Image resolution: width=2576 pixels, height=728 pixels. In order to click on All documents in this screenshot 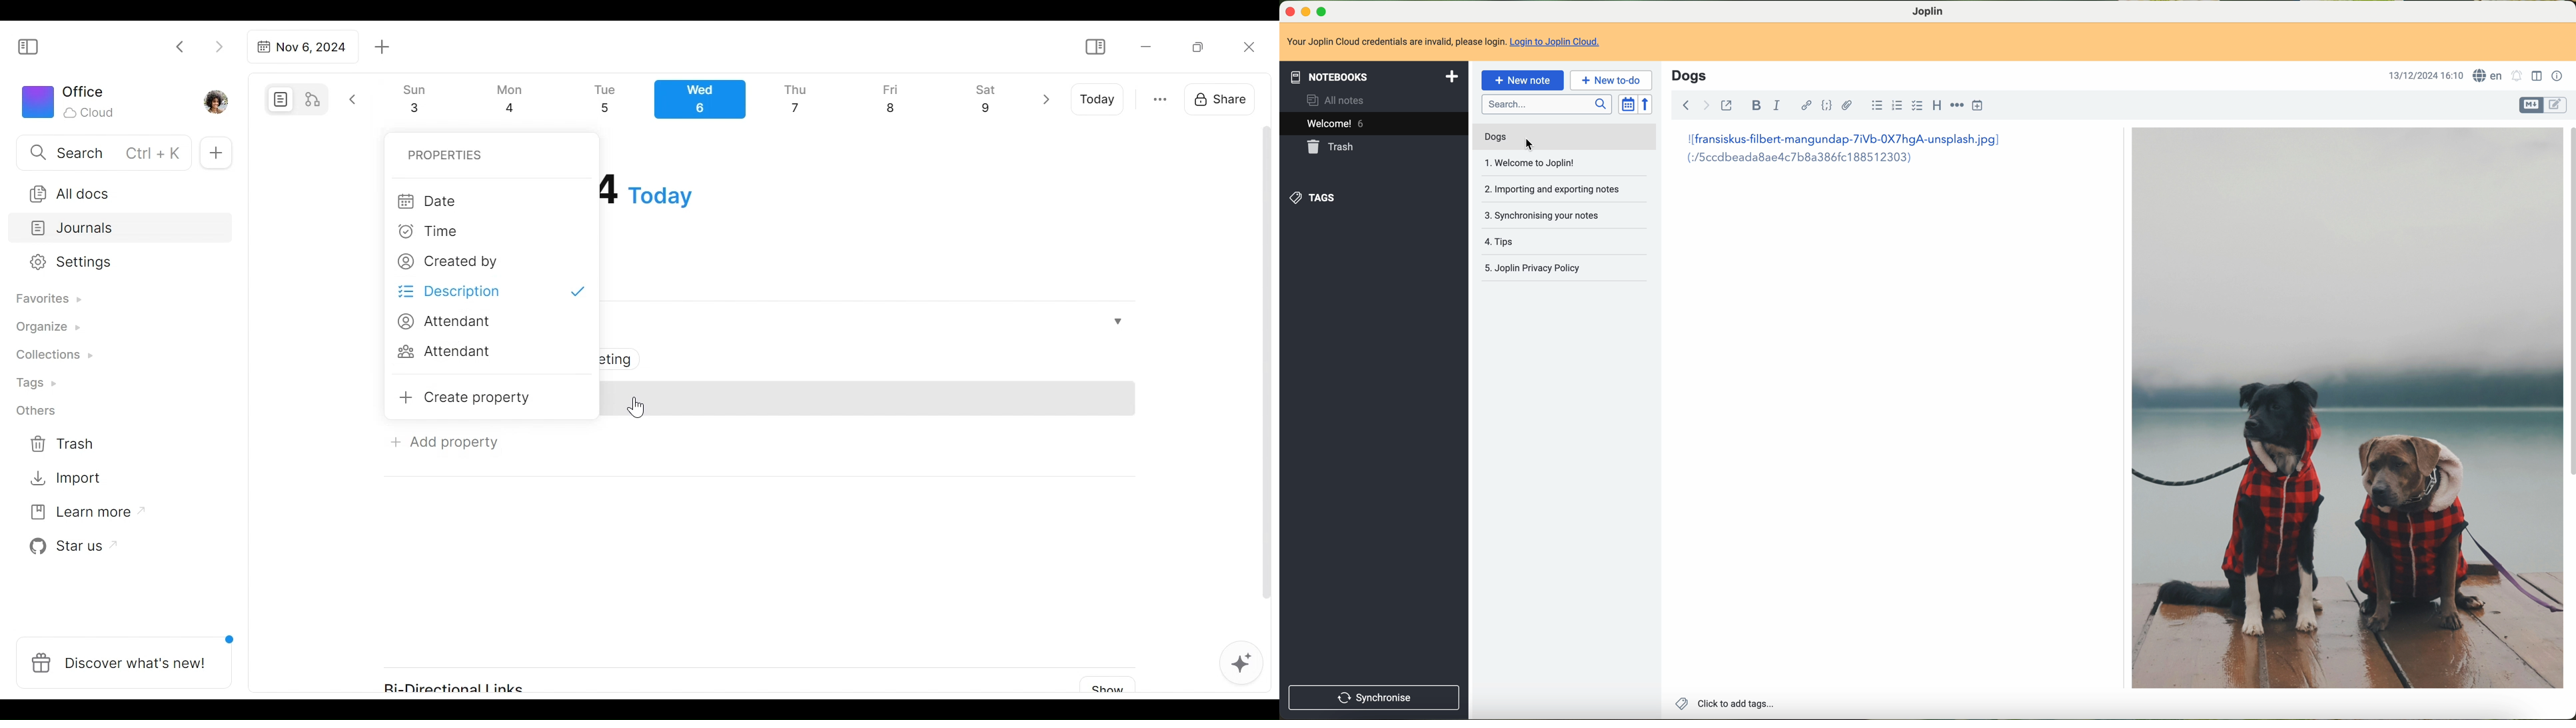, I will do `click(115, 191)`.